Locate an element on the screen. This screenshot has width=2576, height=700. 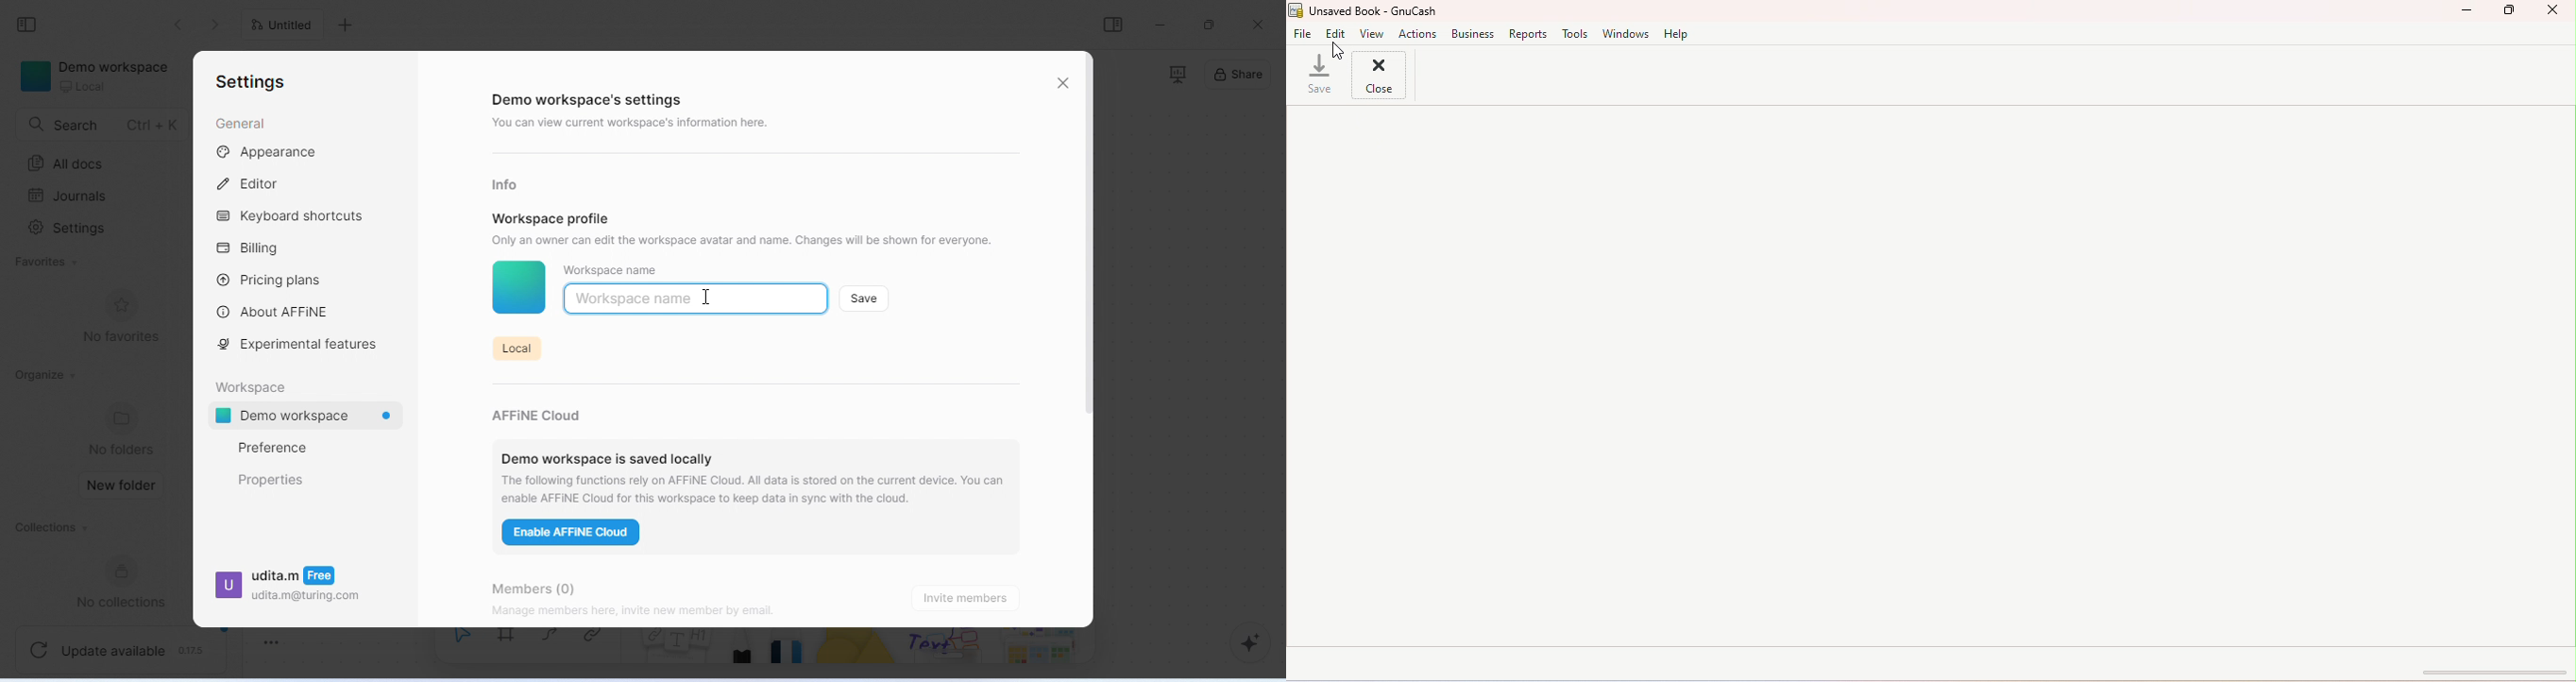
Edit is located at coordinates (1334, 36).